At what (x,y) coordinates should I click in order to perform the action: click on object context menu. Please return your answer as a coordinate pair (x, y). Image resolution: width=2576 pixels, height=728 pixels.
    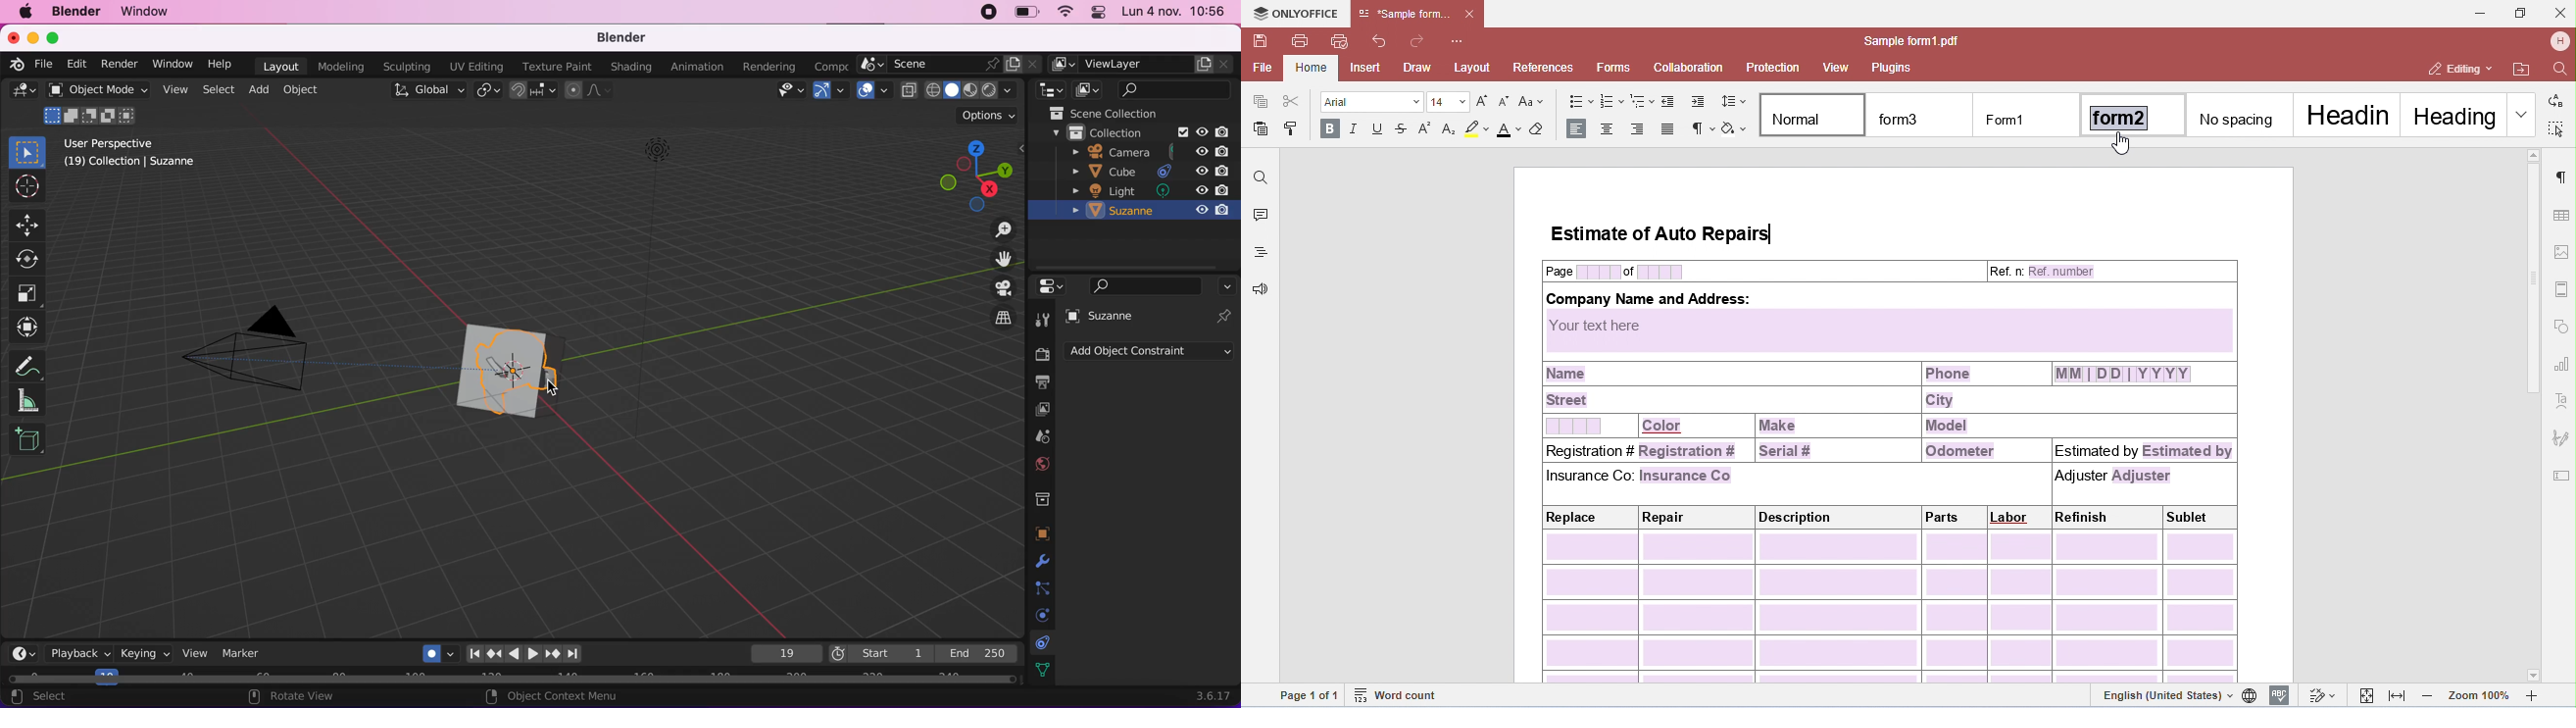
    Looking at the image, I should click on (556, 696).